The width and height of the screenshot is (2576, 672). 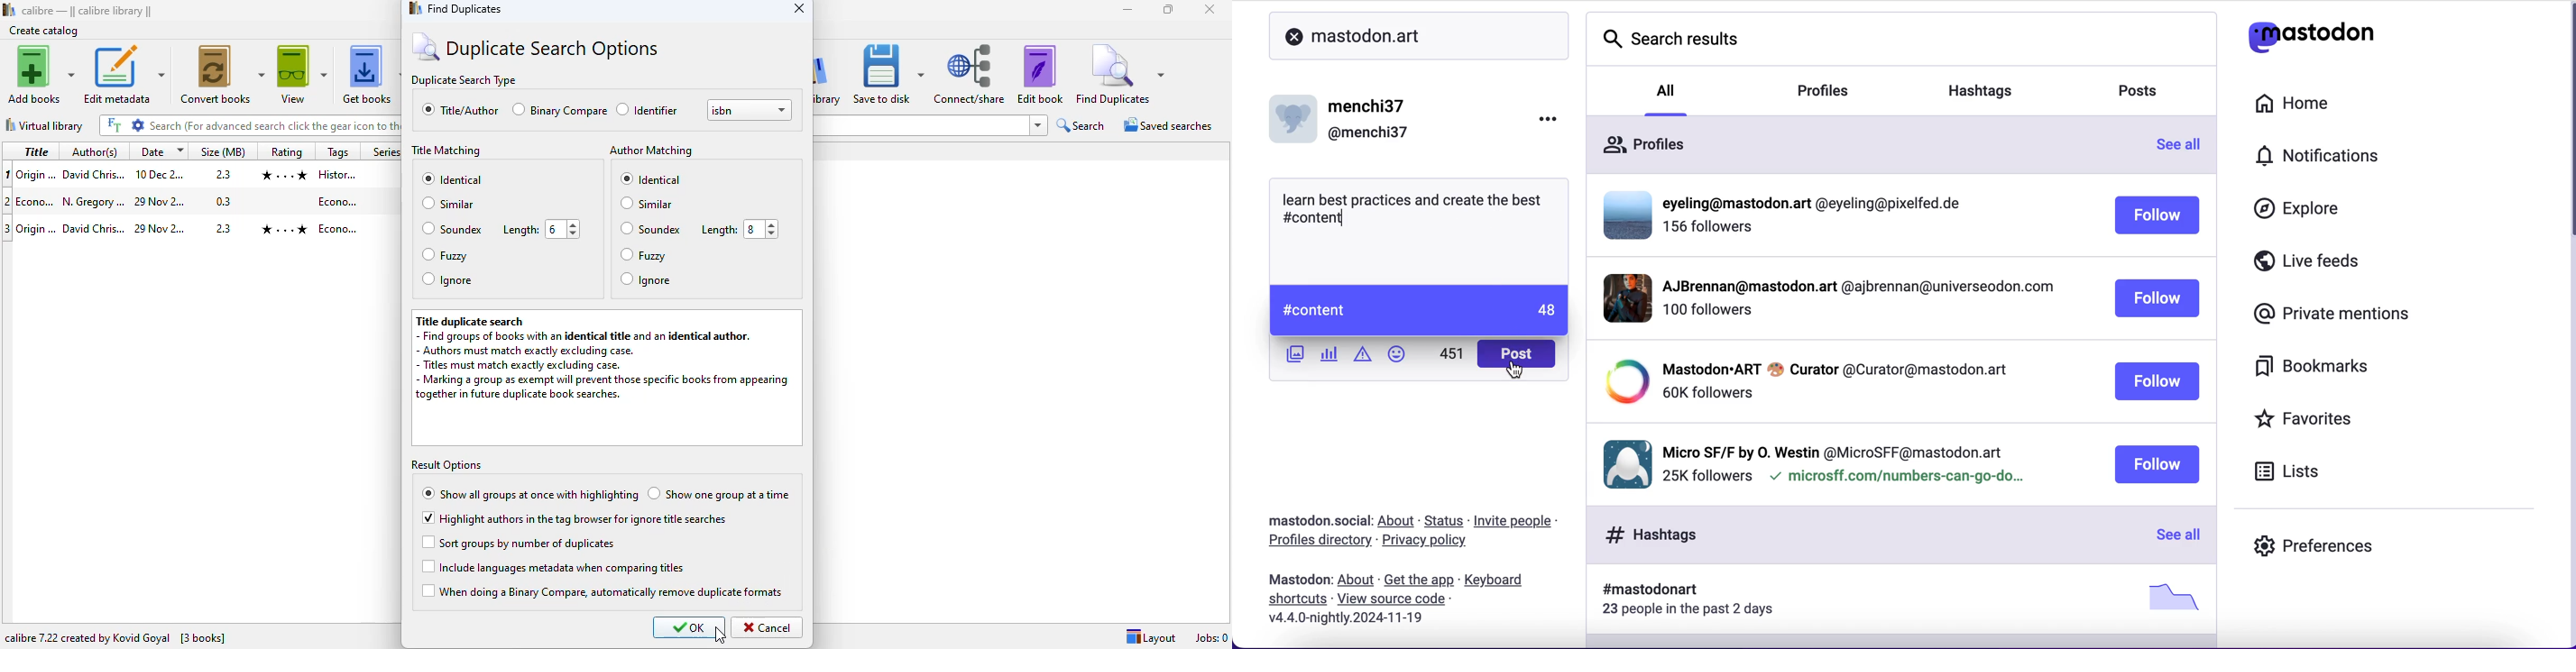 I want to click on status, so click(x=1445, y=521).